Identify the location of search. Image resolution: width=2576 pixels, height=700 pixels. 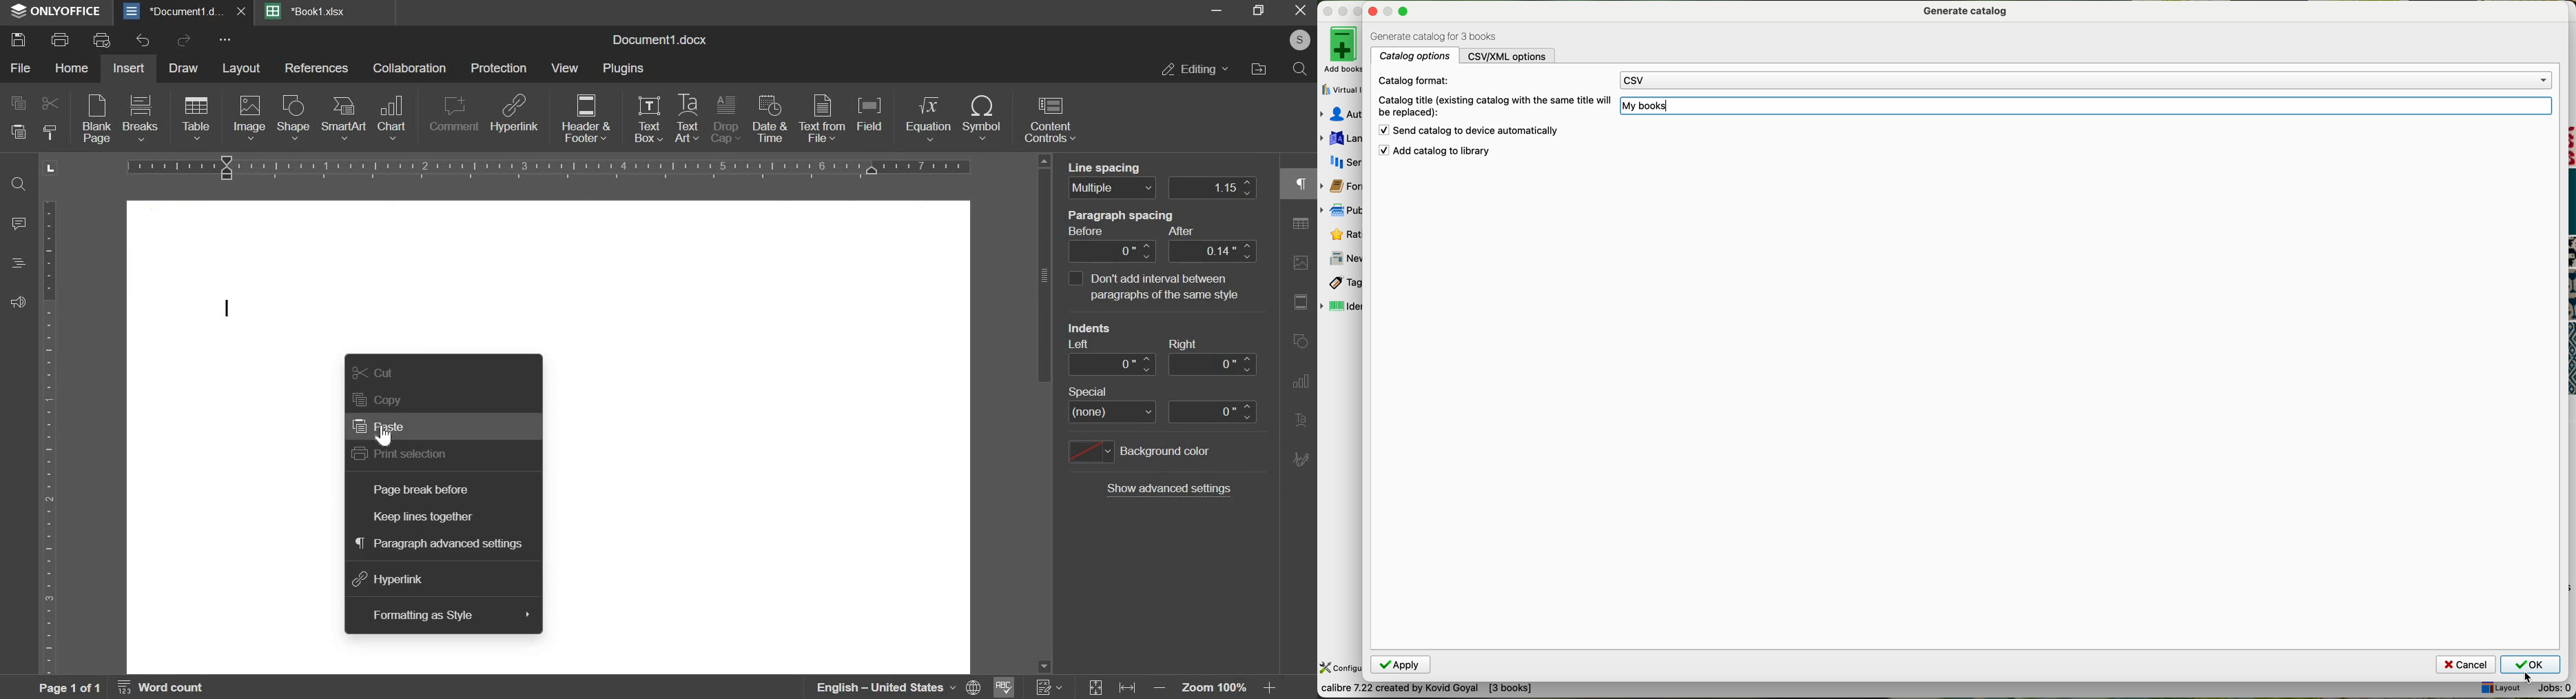
(1299, 71).